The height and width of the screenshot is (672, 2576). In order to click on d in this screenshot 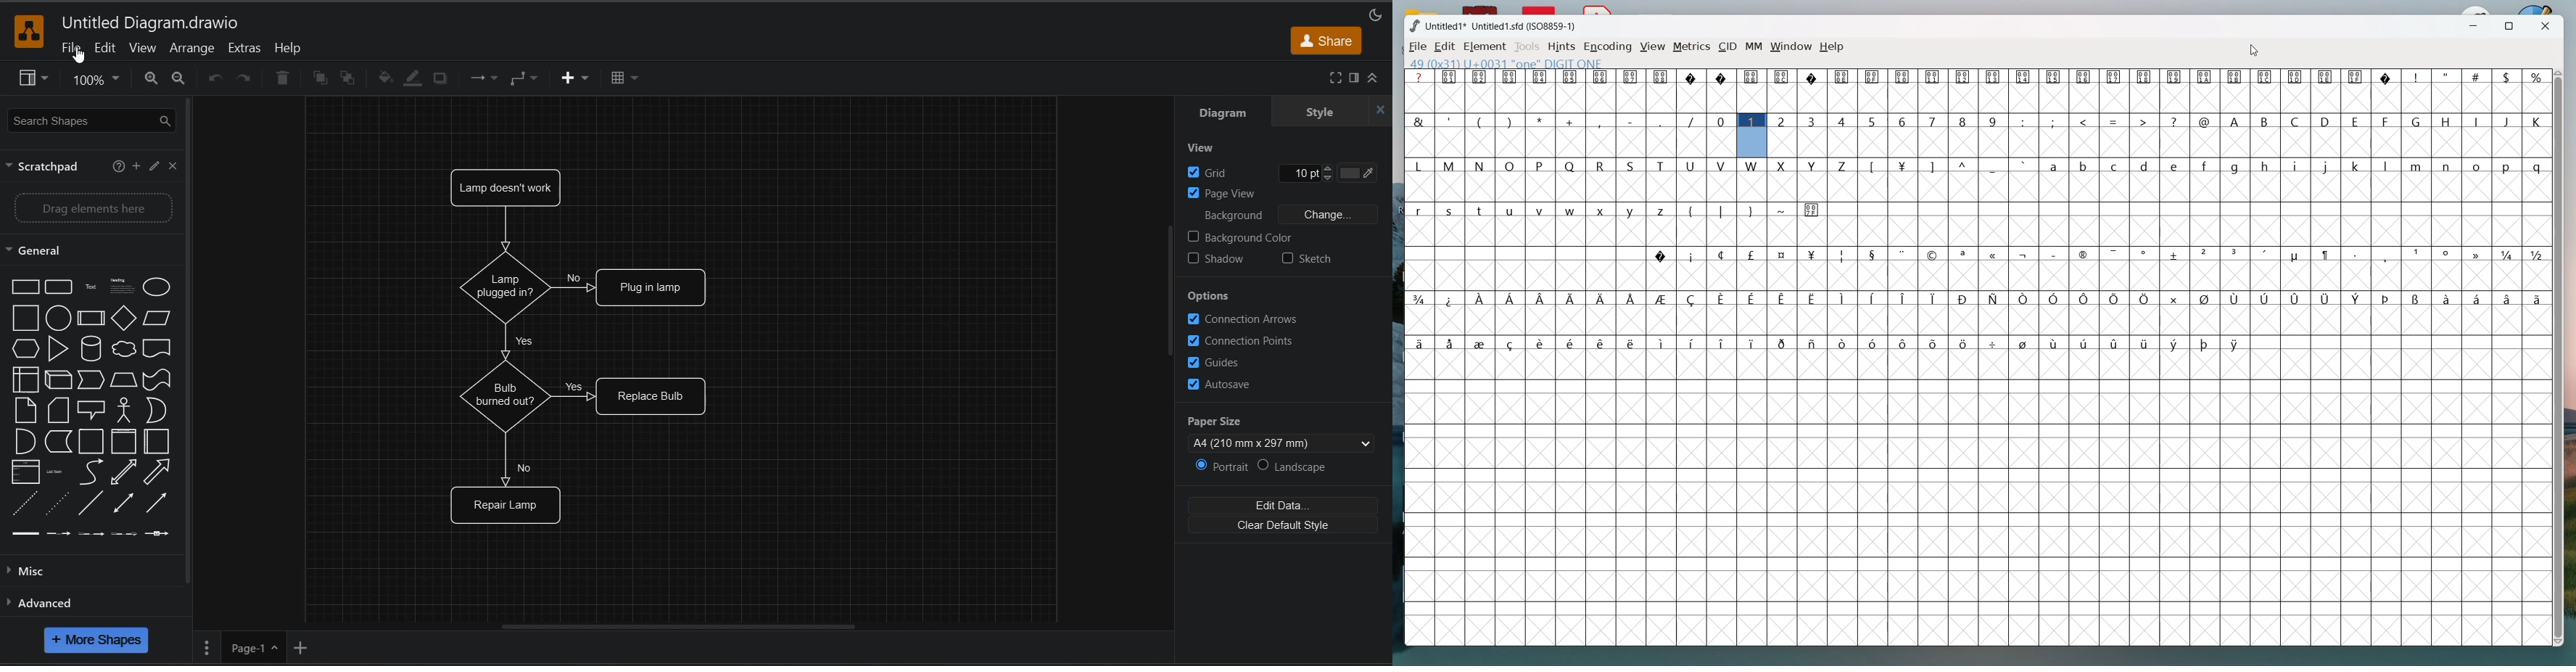, I will do `click(2145, 165)`.